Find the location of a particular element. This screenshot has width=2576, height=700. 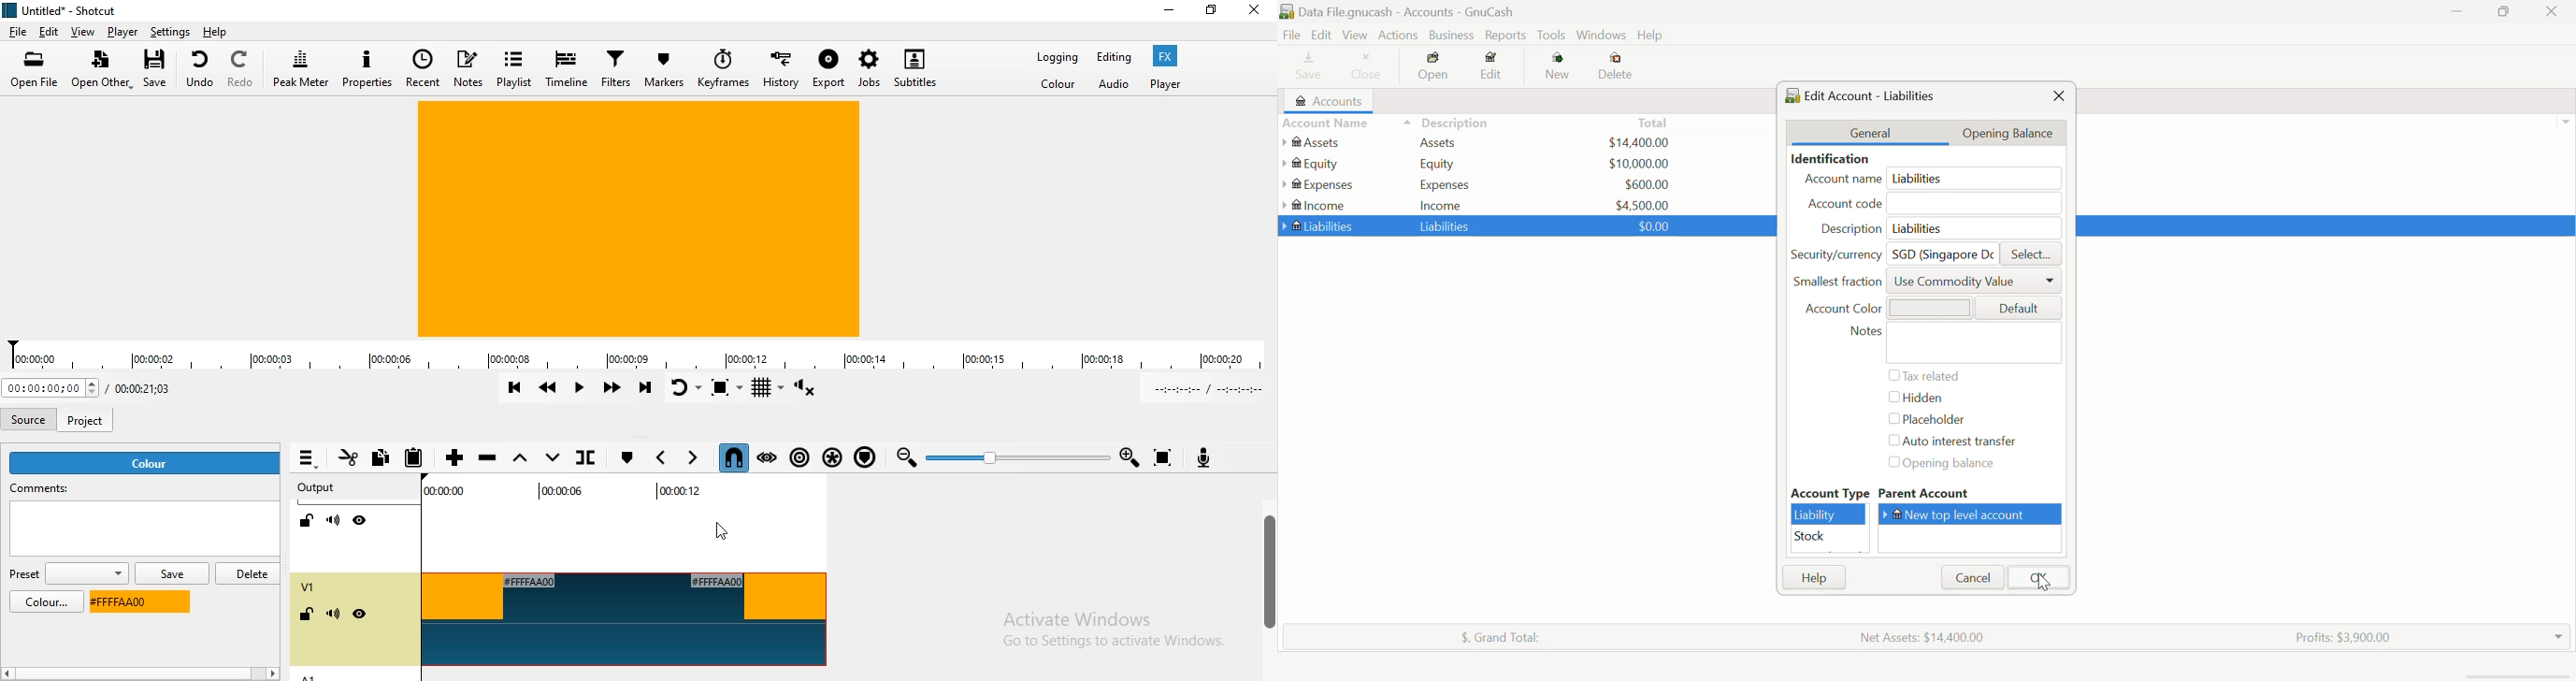

Filters is located at coordinates (616, 71).